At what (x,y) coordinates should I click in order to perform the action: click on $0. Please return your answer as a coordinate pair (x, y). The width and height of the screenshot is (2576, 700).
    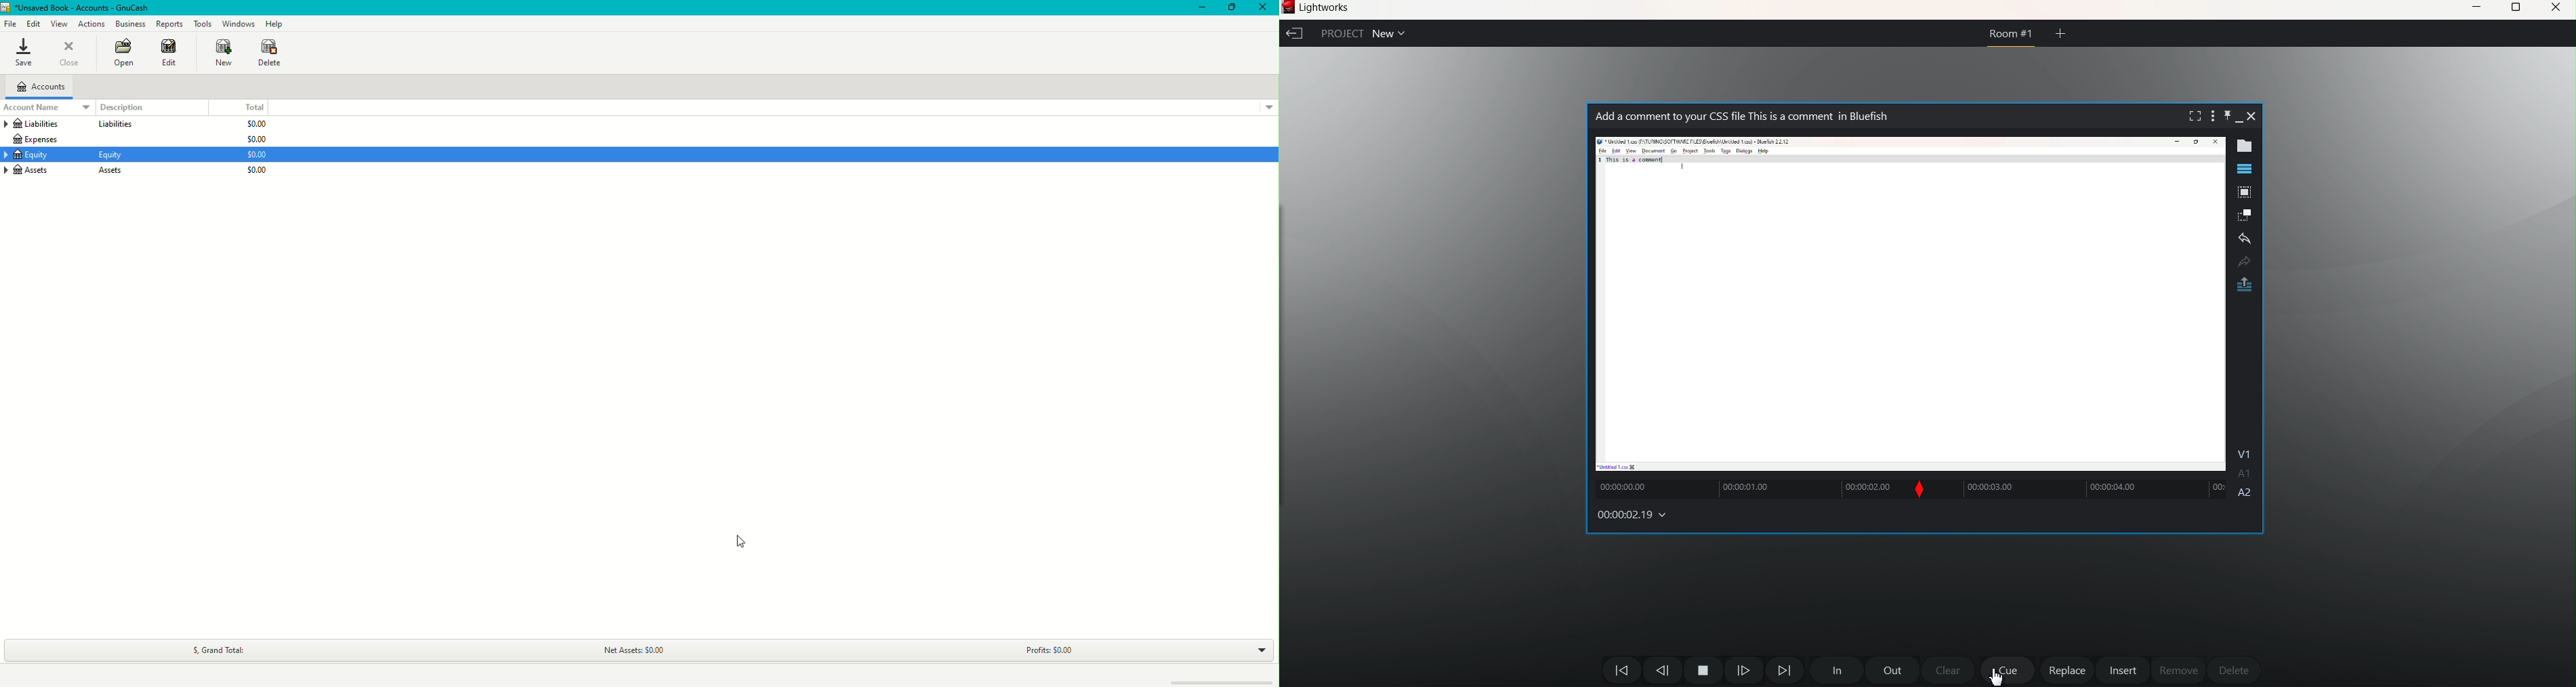
    Looking at the image, I should click on (257, 171).